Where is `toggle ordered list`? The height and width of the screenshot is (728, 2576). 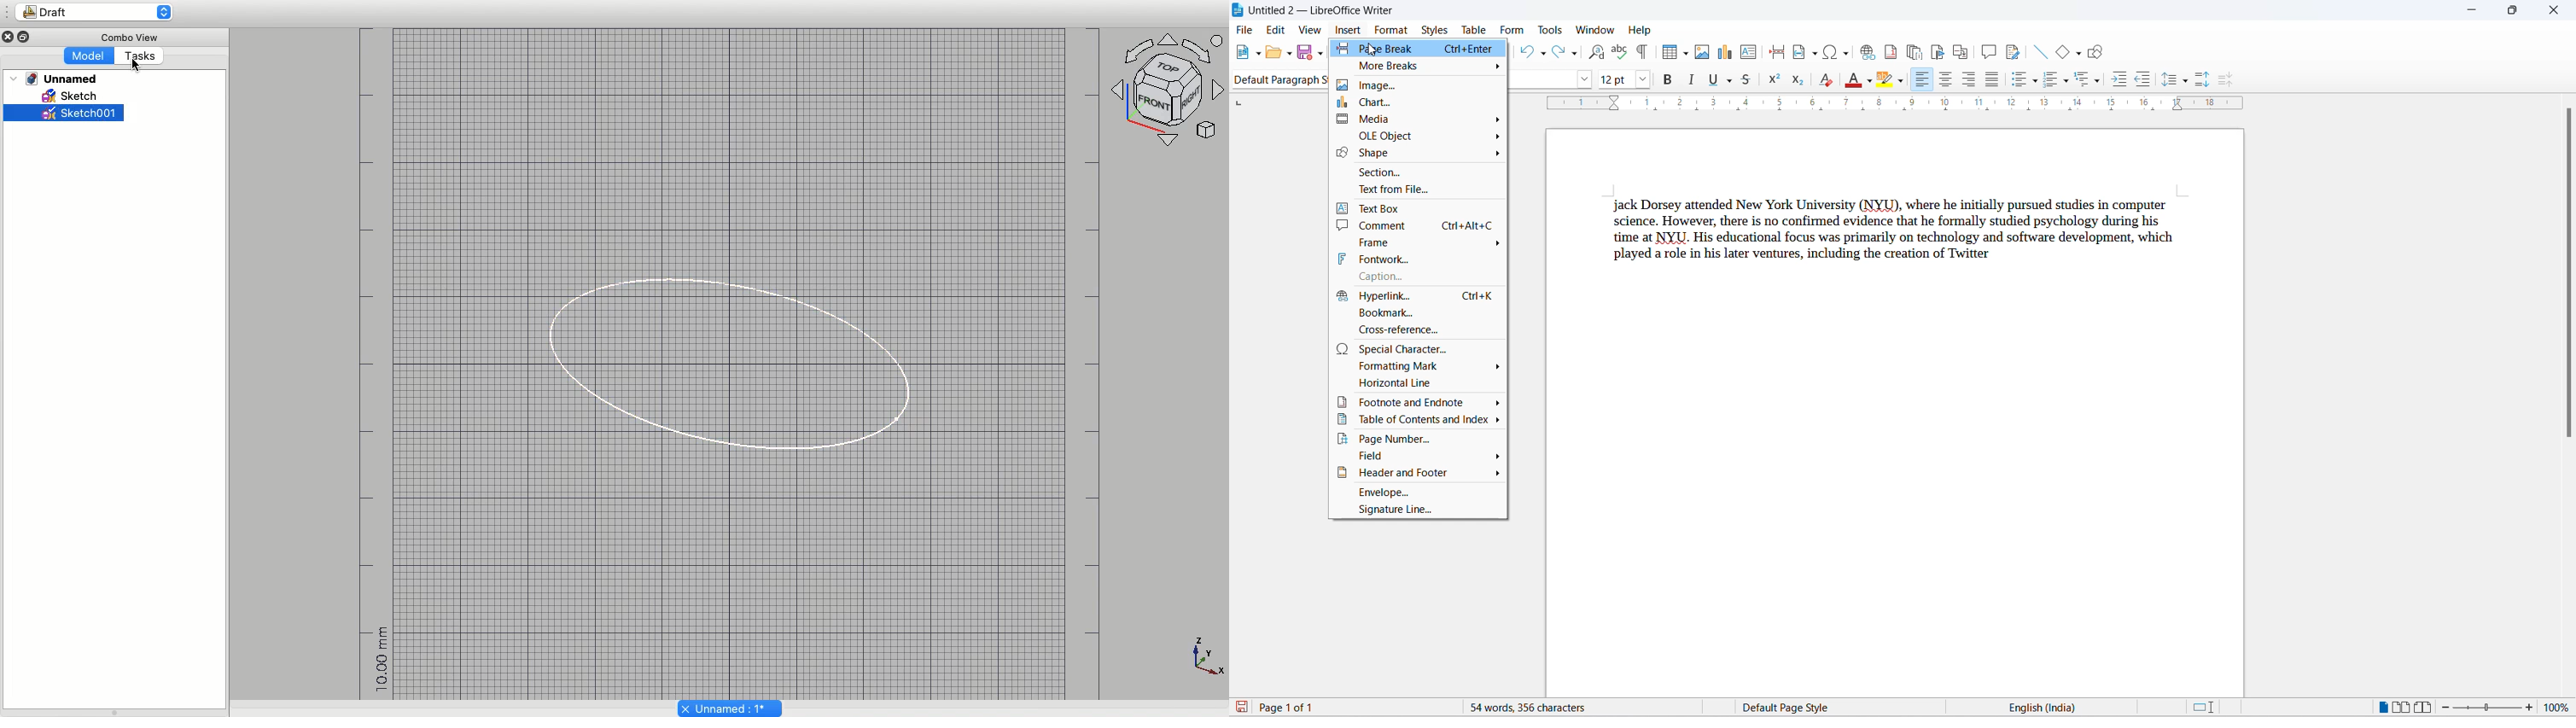 toggle ordered list is located at coordinates (2051, 83).